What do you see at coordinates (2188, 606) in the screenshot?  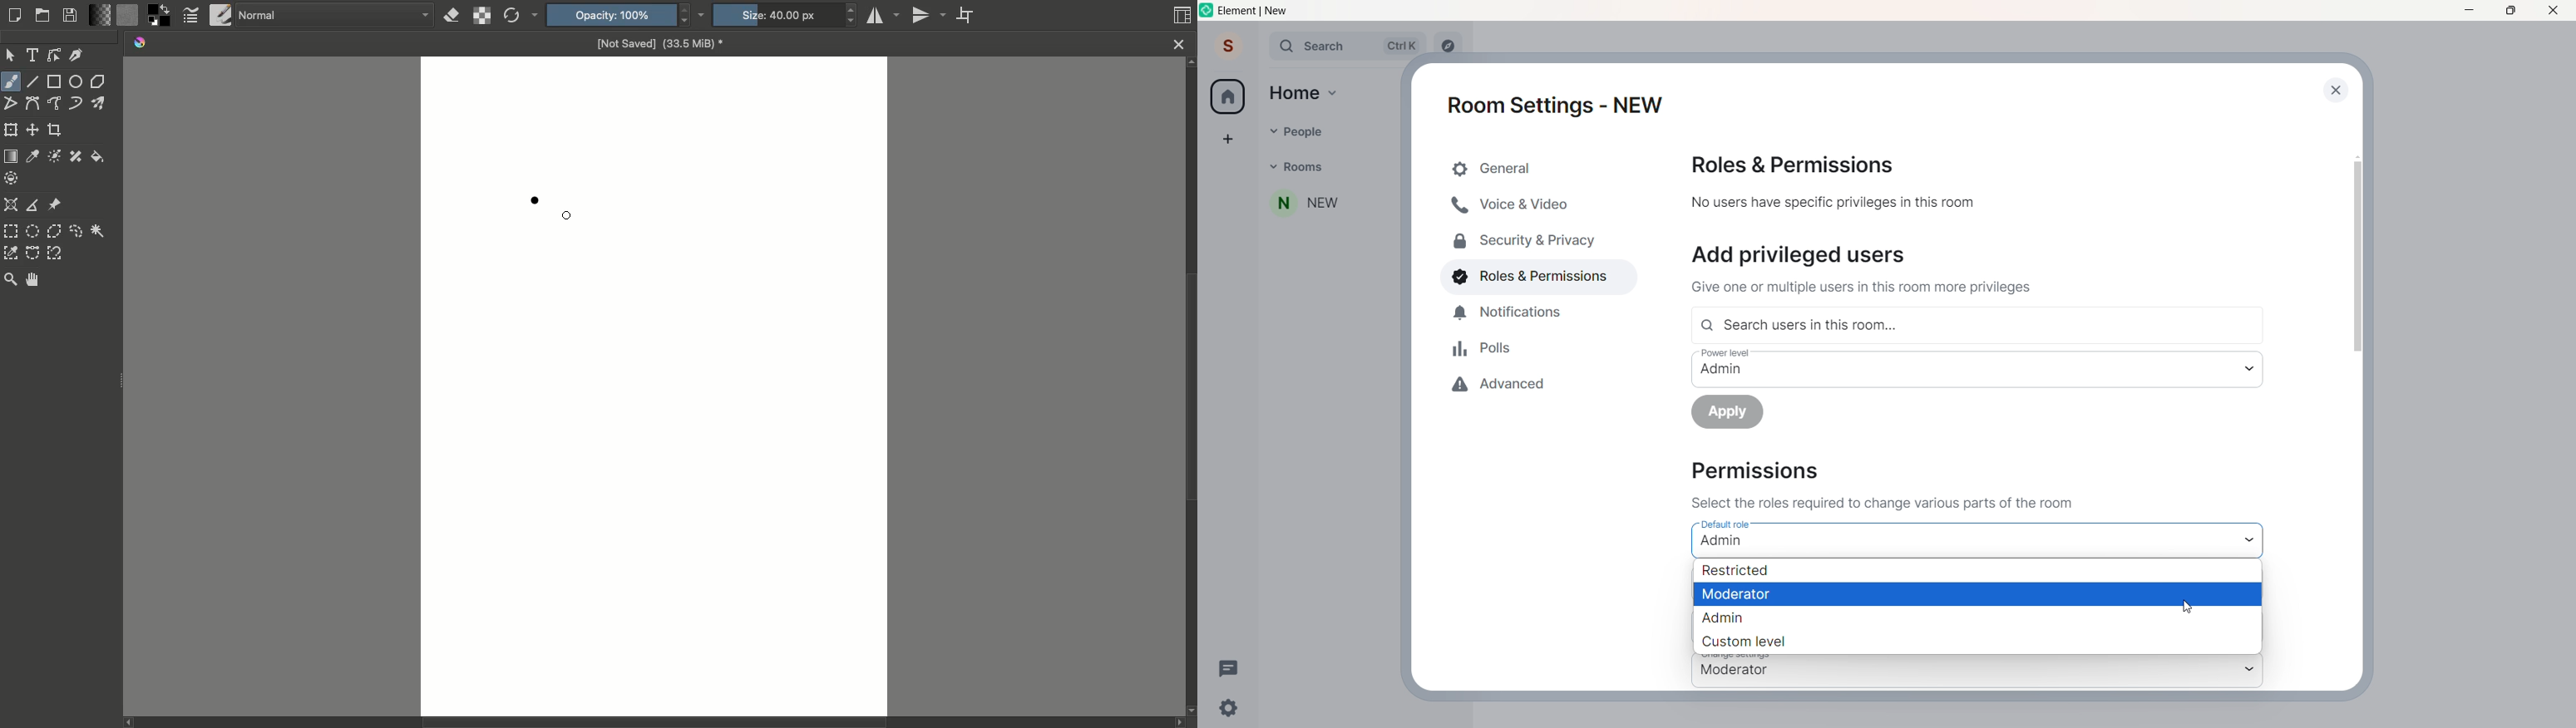 I see `cursor` at bounding box center [2188, 606].